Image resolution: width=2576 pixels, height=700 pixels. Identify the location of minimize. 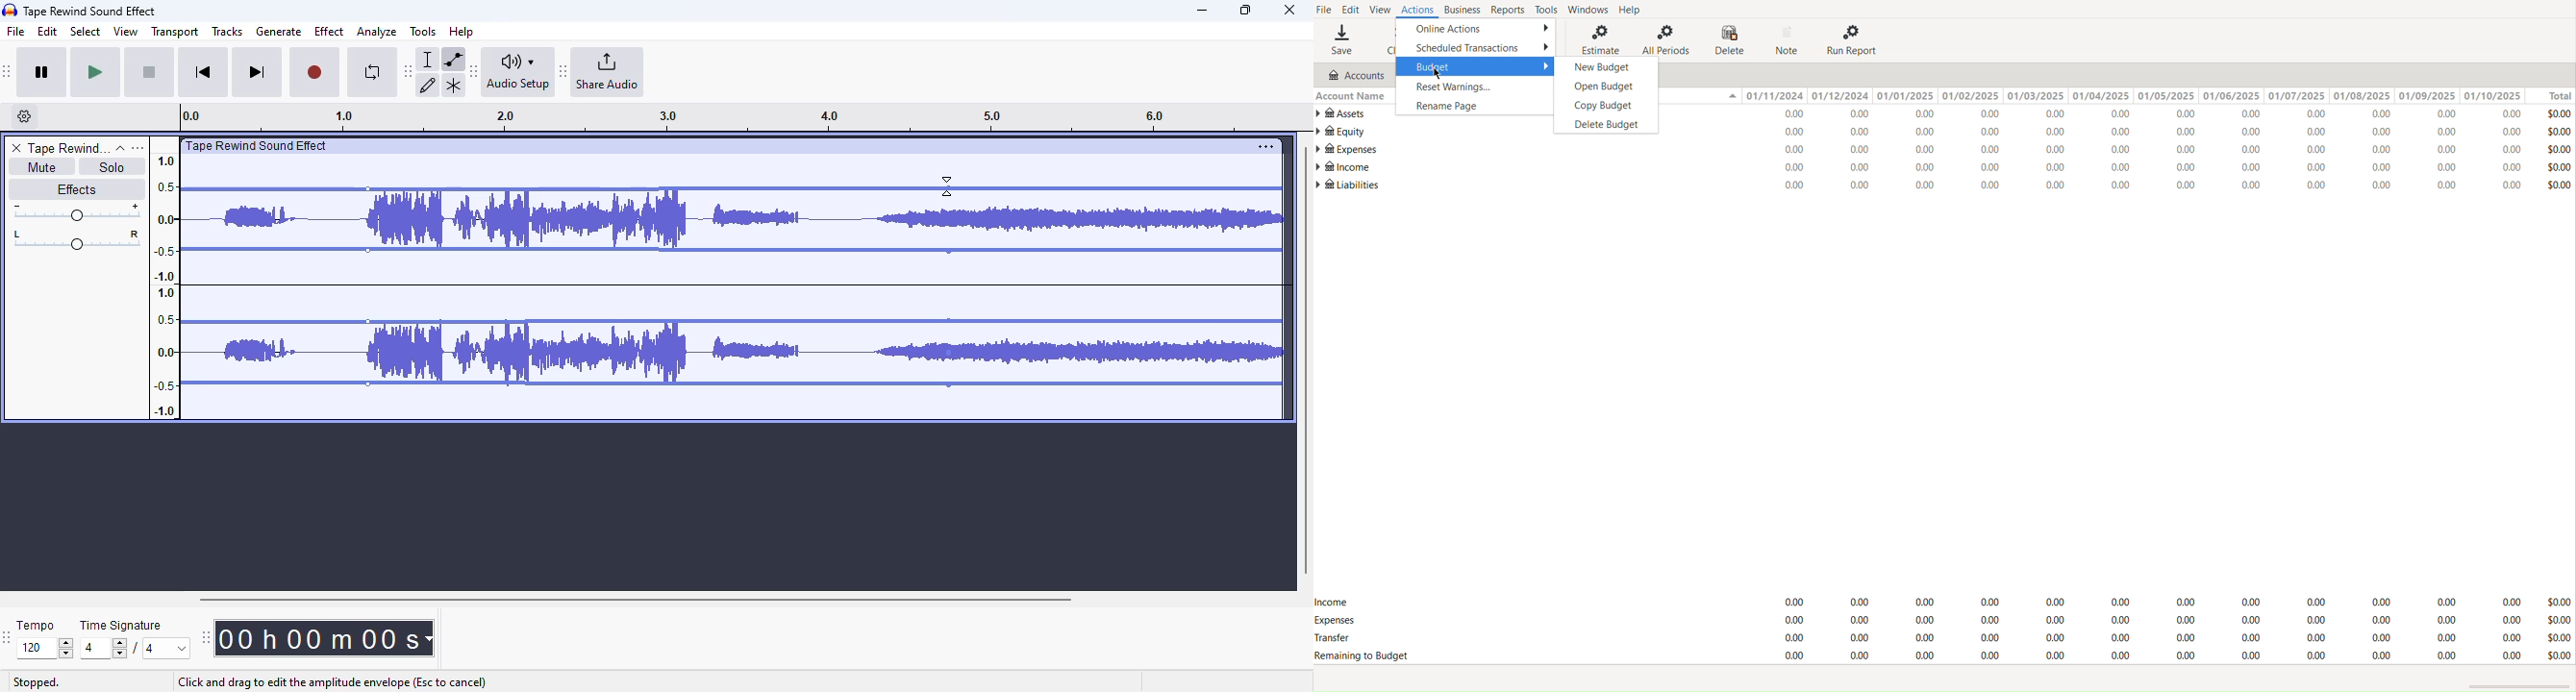
(1202, 11).